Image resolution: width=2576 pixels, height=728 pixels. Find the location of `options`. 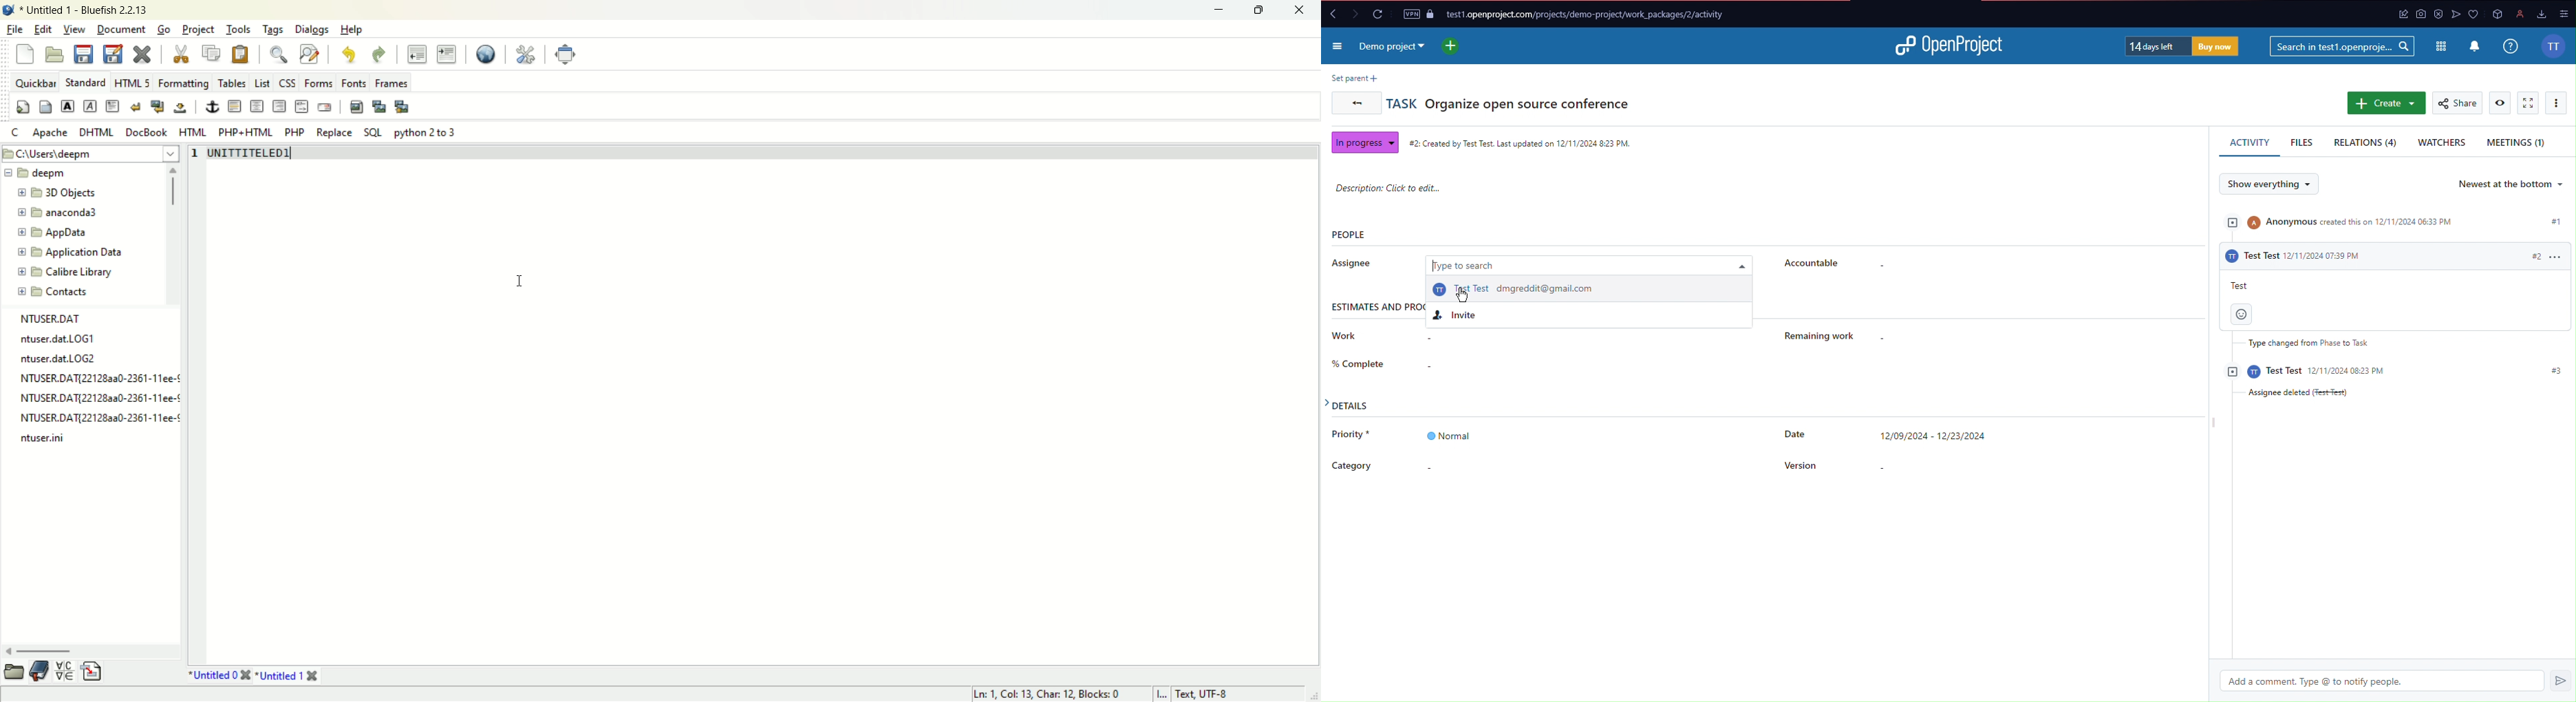

options is located at coordinates (2563, 12).